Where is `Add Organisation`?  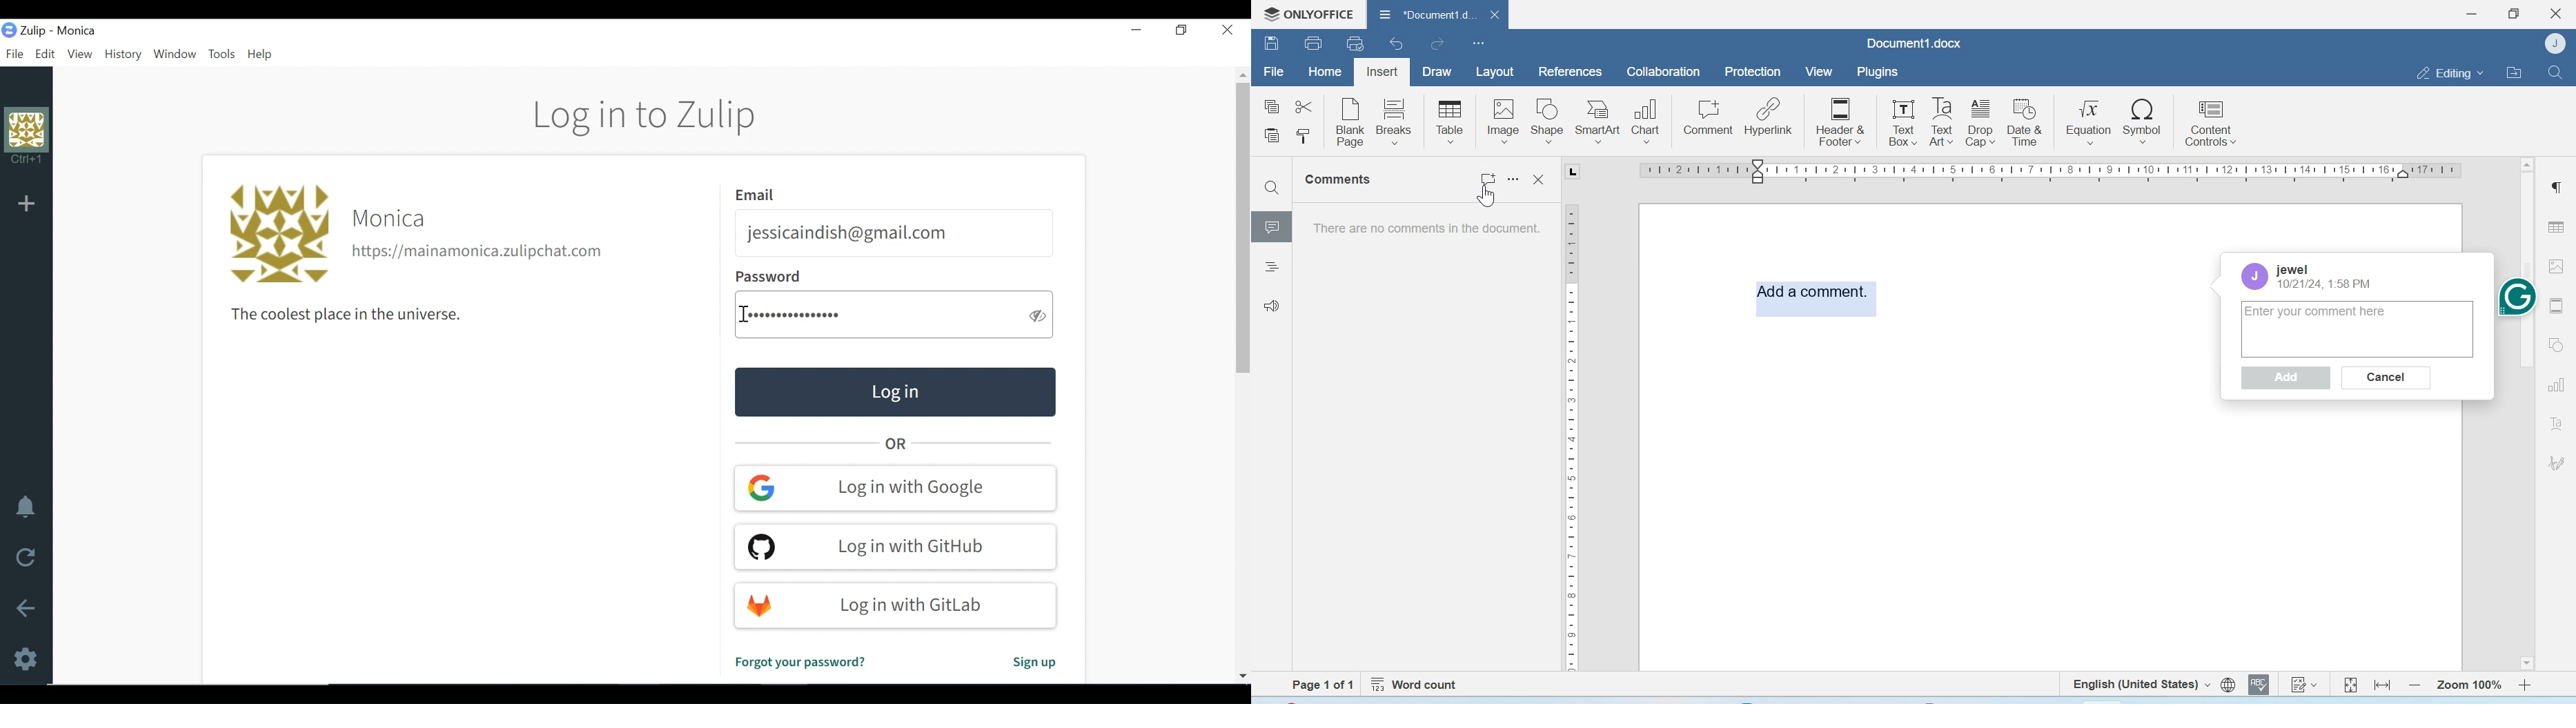 Add Organisation is located at coordinates (25, 203).